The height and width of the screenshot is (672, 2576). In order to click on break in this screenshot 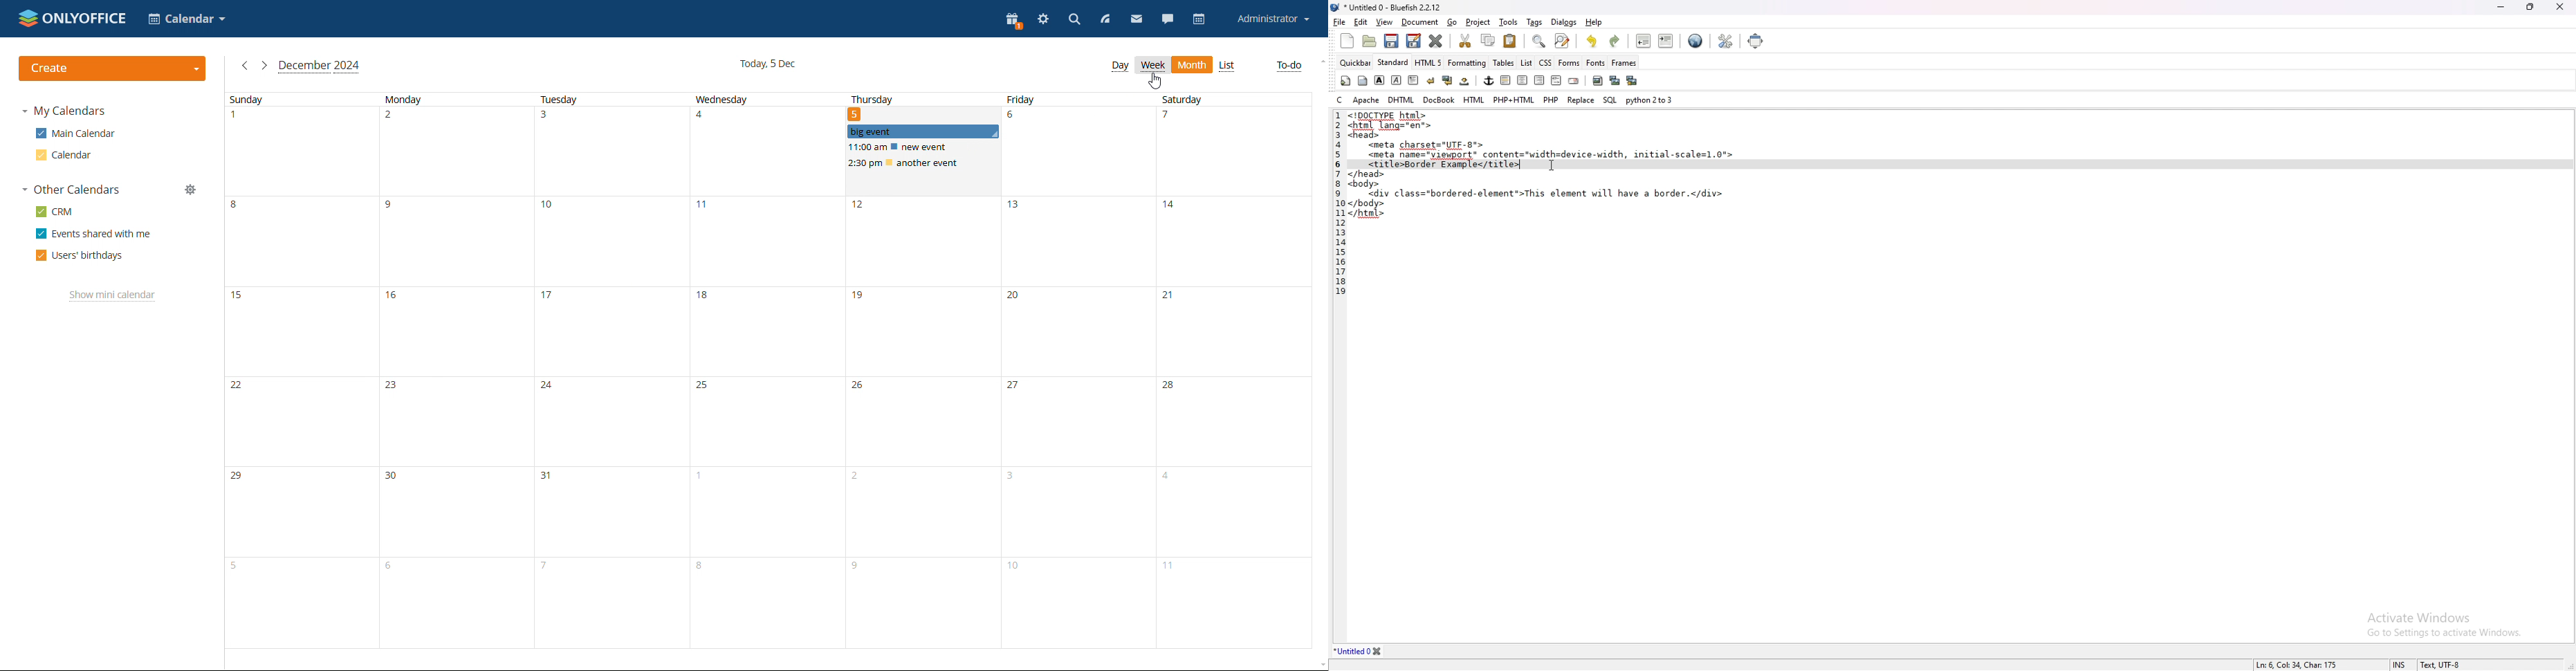, I will do `click(1431, 81)`.